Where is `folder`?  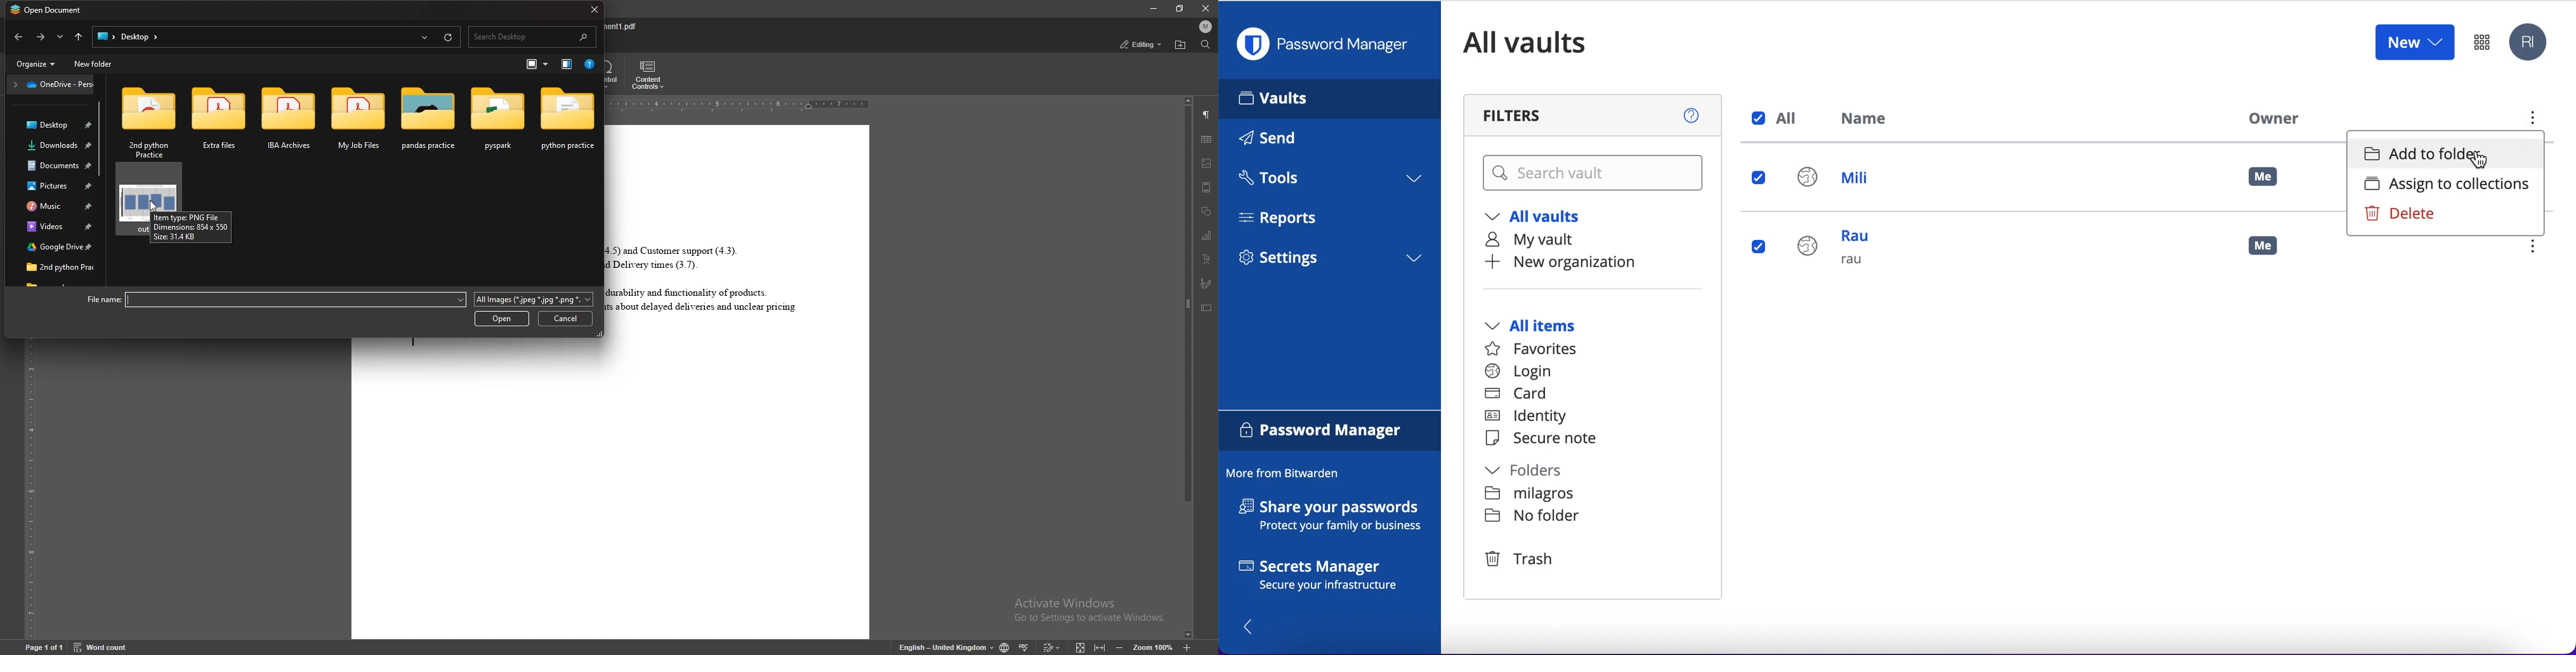 folder is located at coordinates (144, 119).